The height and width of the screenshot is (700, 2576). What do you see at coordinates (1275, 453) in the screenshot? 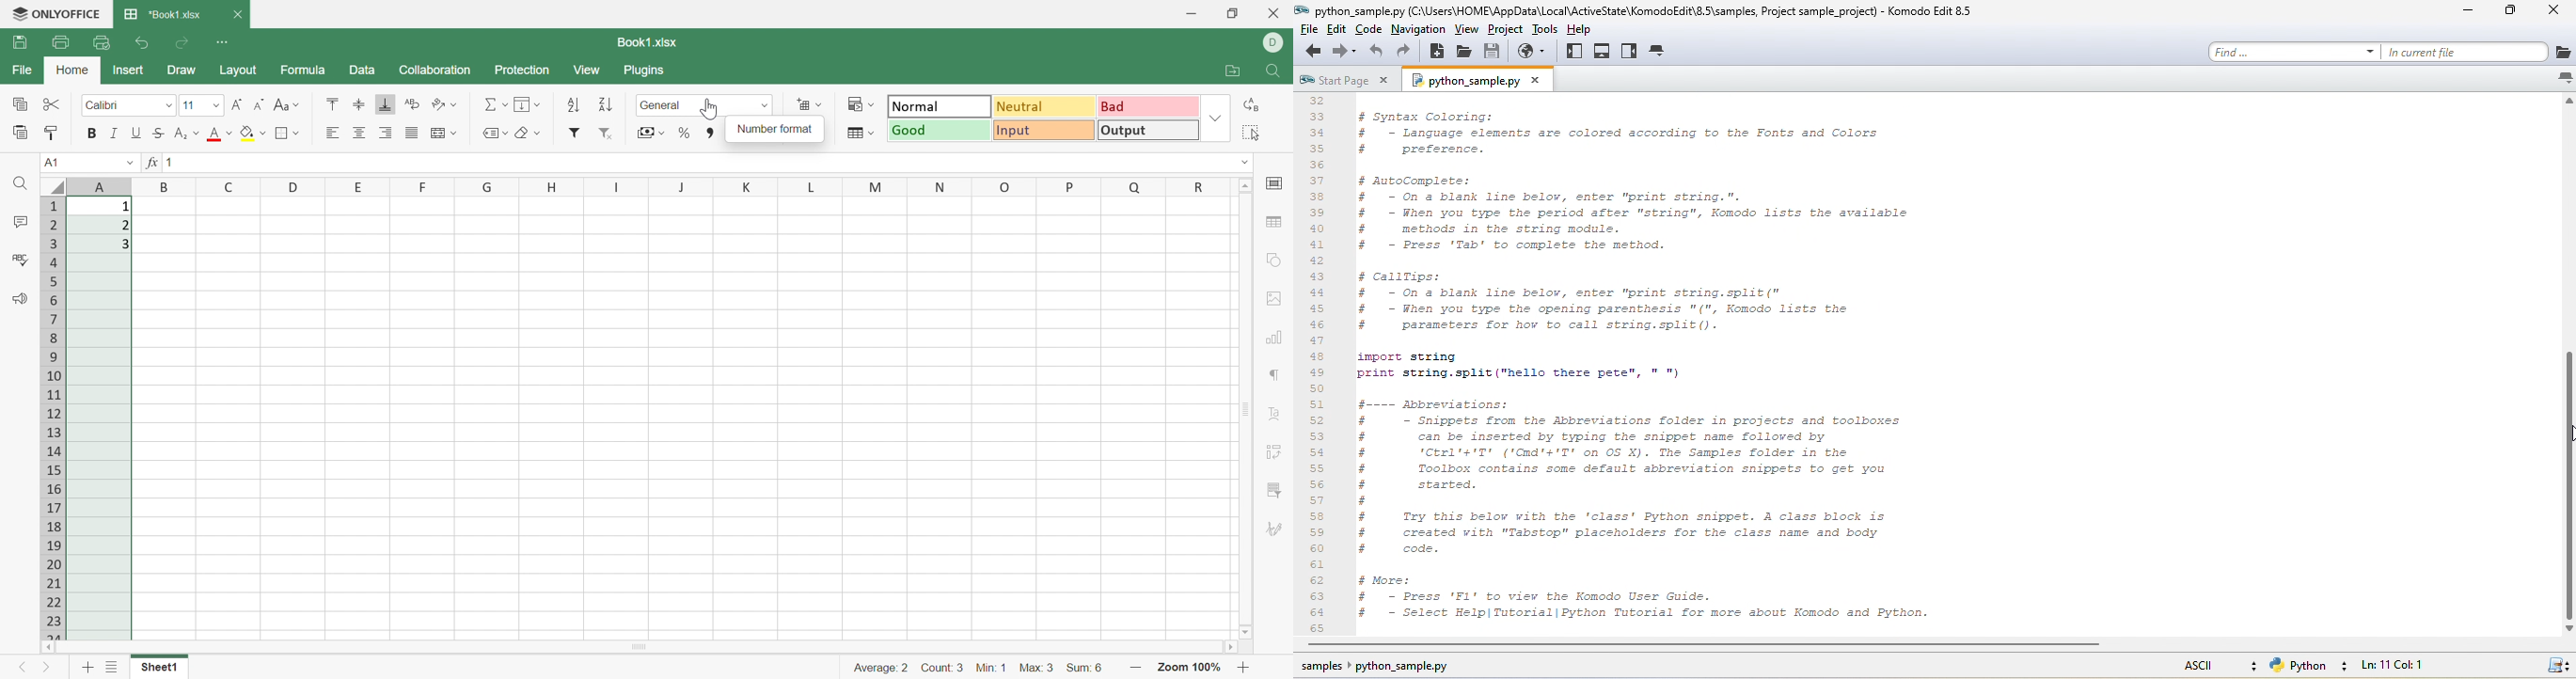
I see `Pivot table settings` at bounding box center [1275, 453].